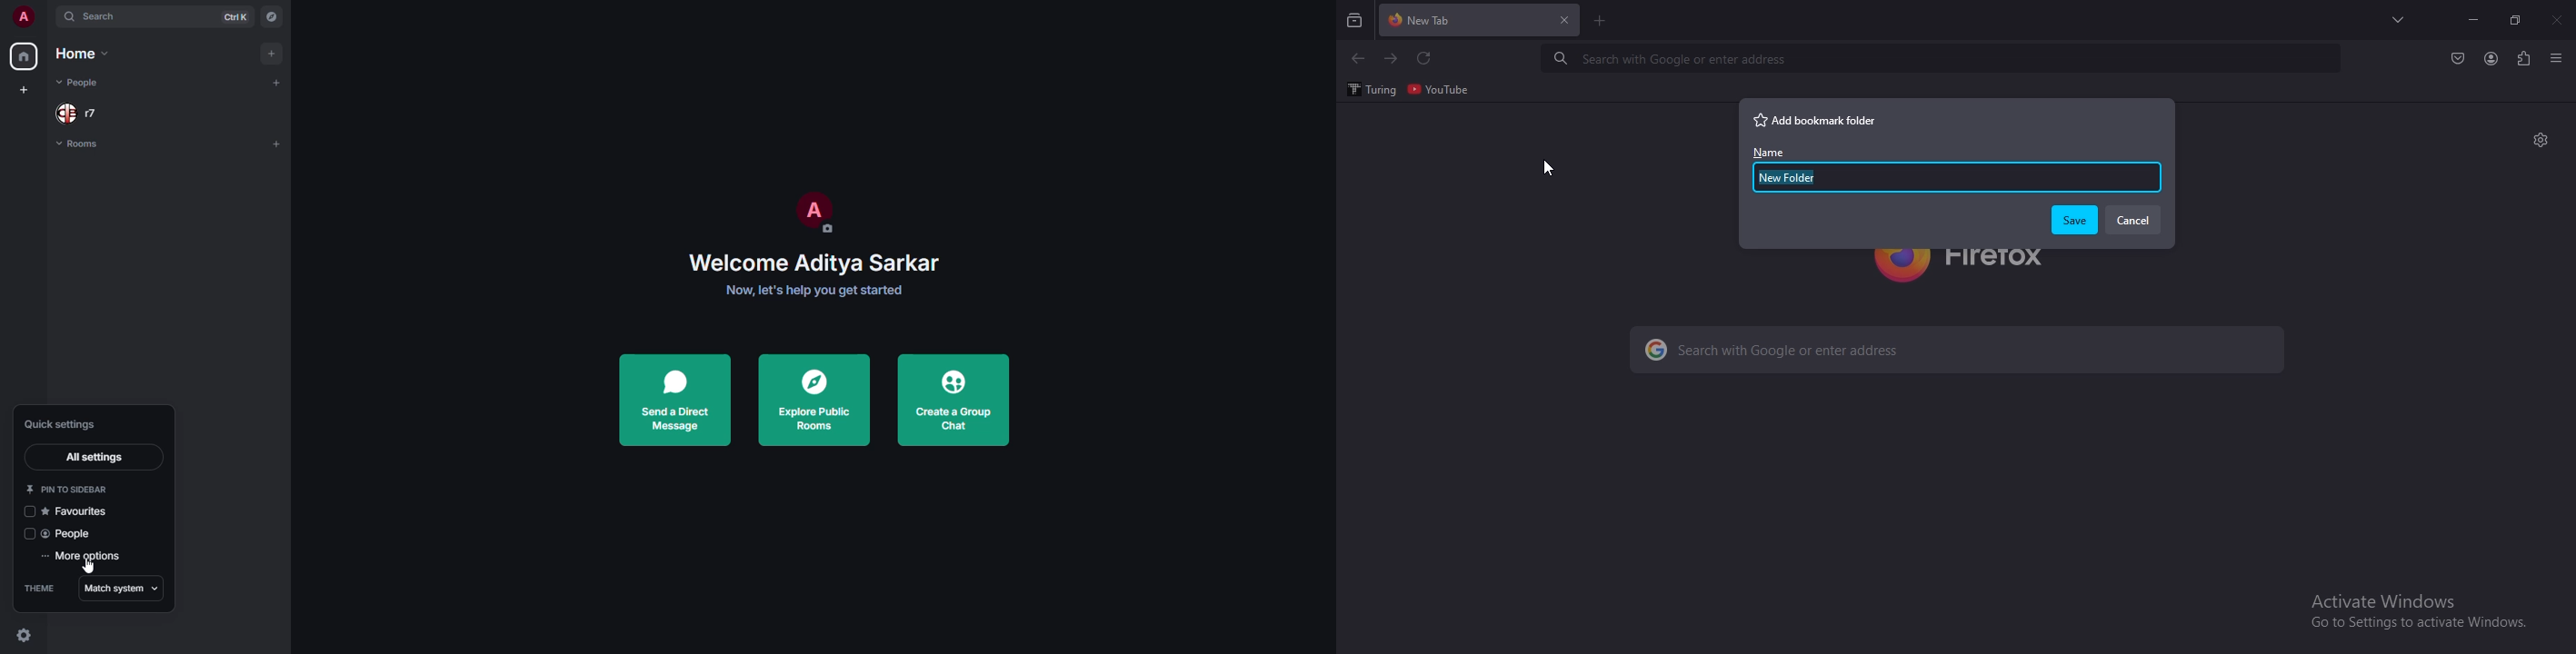 The image size is (2576, 672). Describe the element at coordinates (2458, 59) in the screenshot. I see `` at that location.